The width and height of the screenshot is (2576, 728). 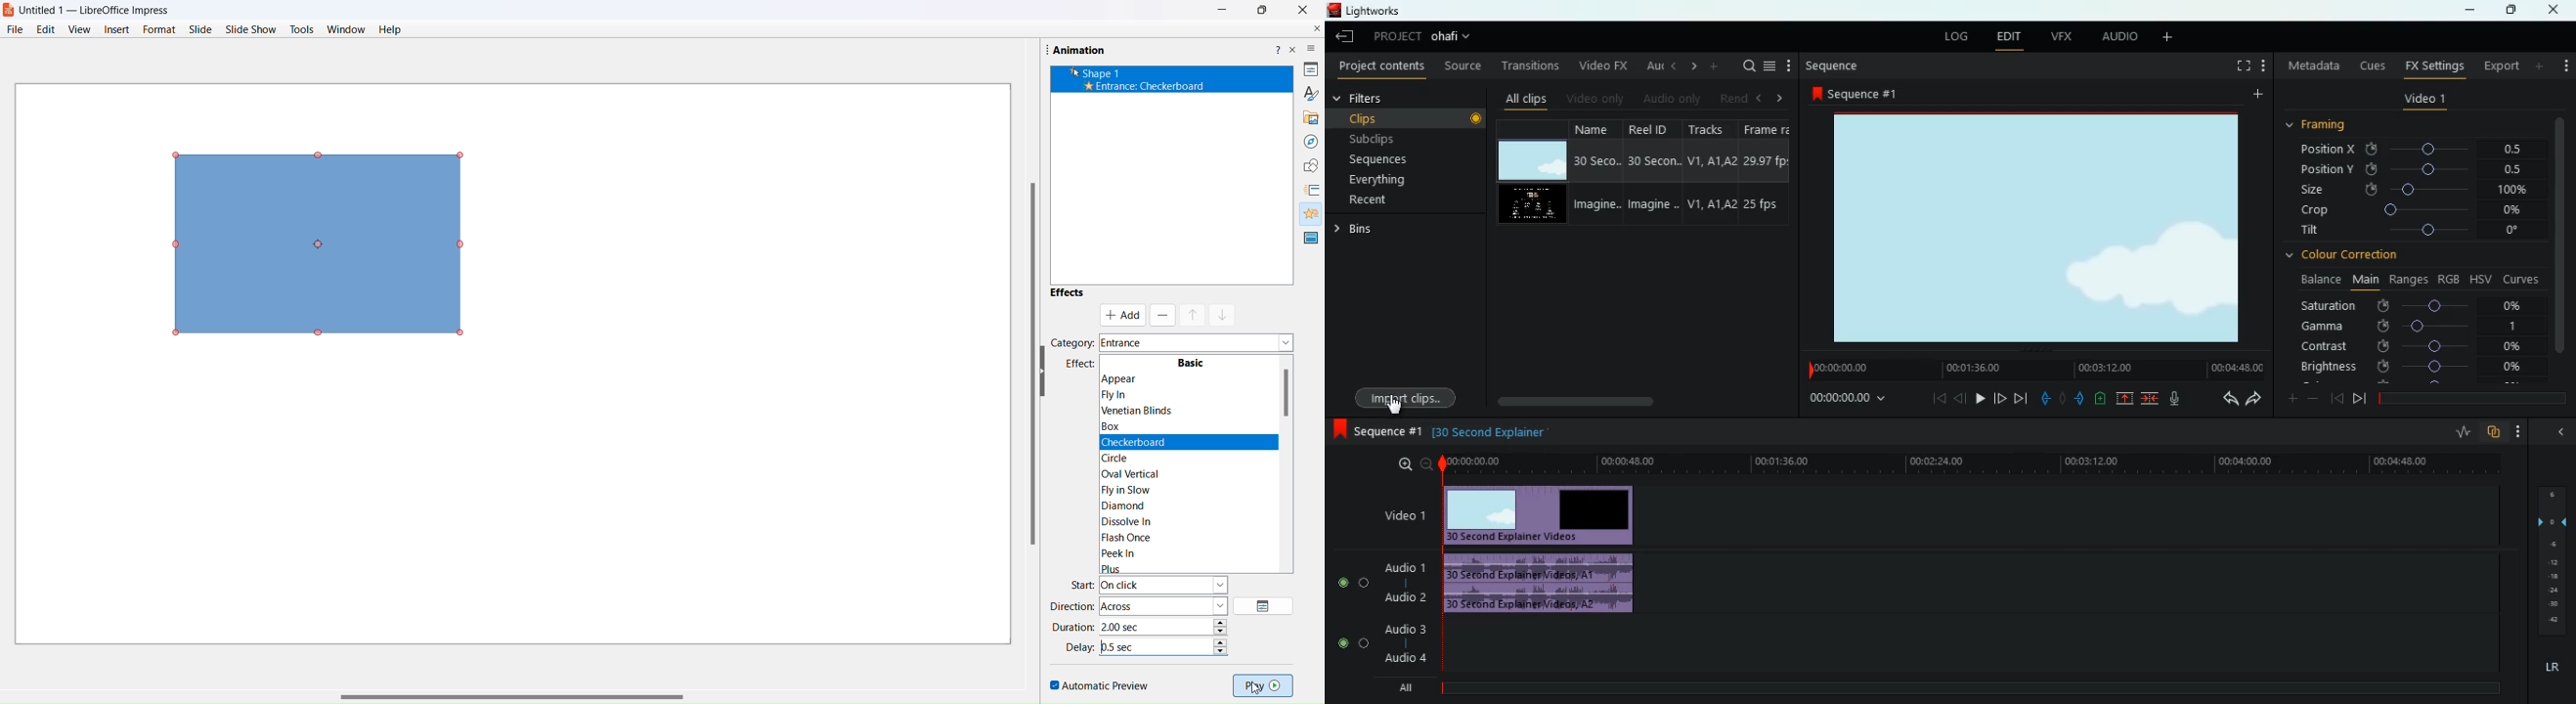 What do you see at coordinates (1128, 395) in the screenshot?
I see `Flyin` at bounding box center [1128, 395].